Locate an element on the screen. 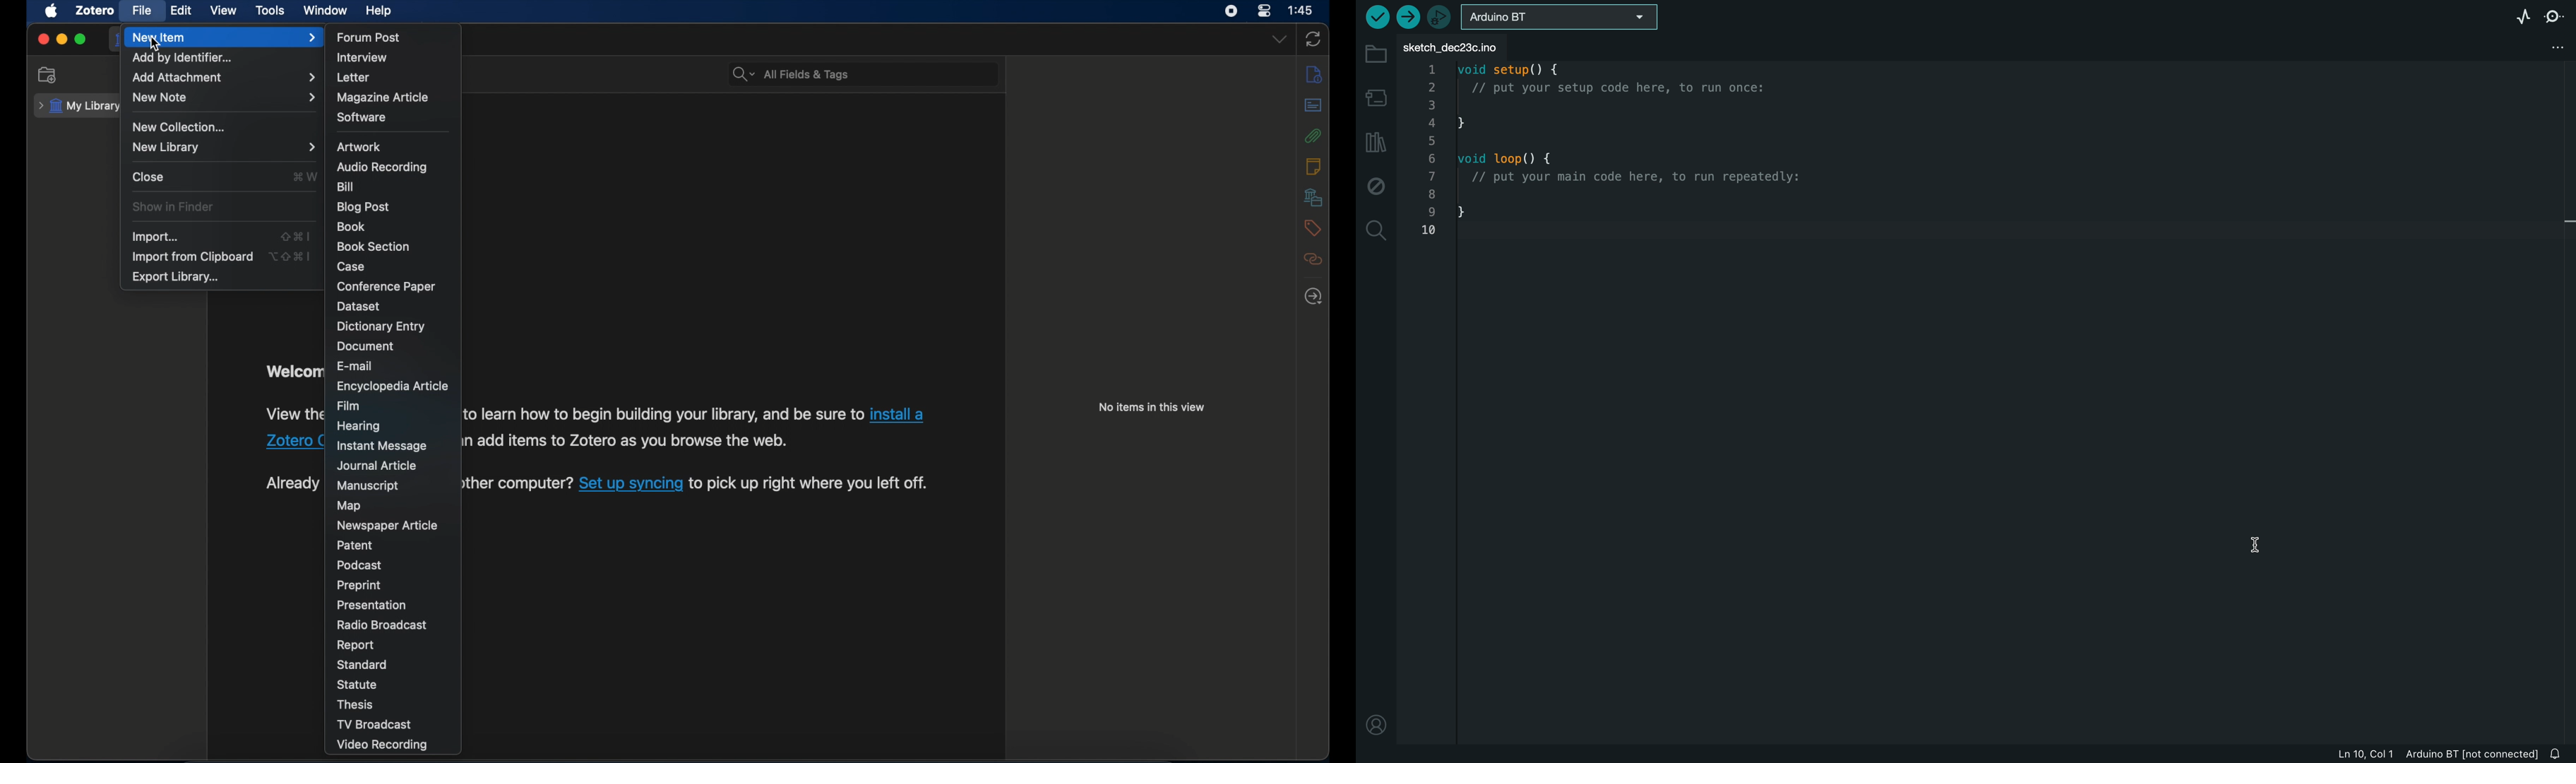 This screenshot has width=2576, height=784. instant message is located at coordinates (381, 445).